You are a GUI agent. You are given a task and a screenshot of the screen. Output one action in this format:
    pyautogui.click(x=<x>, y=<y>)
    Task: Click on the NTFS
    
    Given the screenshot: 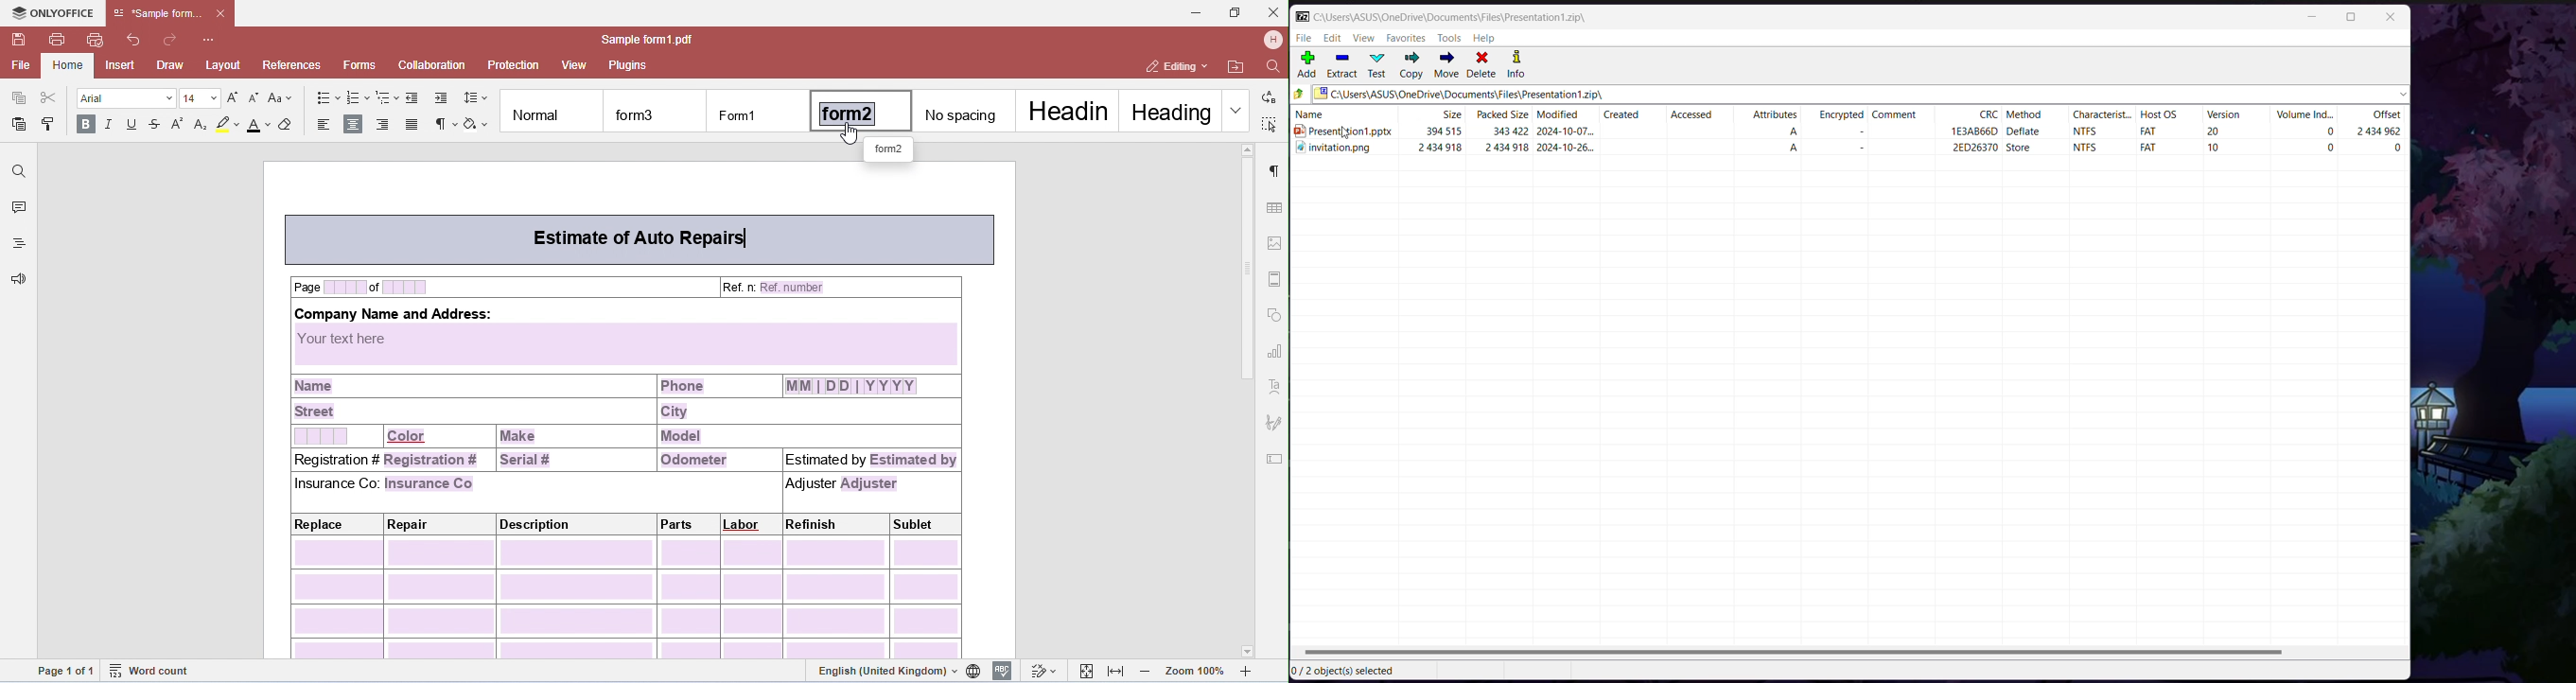 What is the action you would take?
    pyautogui.click(x=2088, y=133)
    